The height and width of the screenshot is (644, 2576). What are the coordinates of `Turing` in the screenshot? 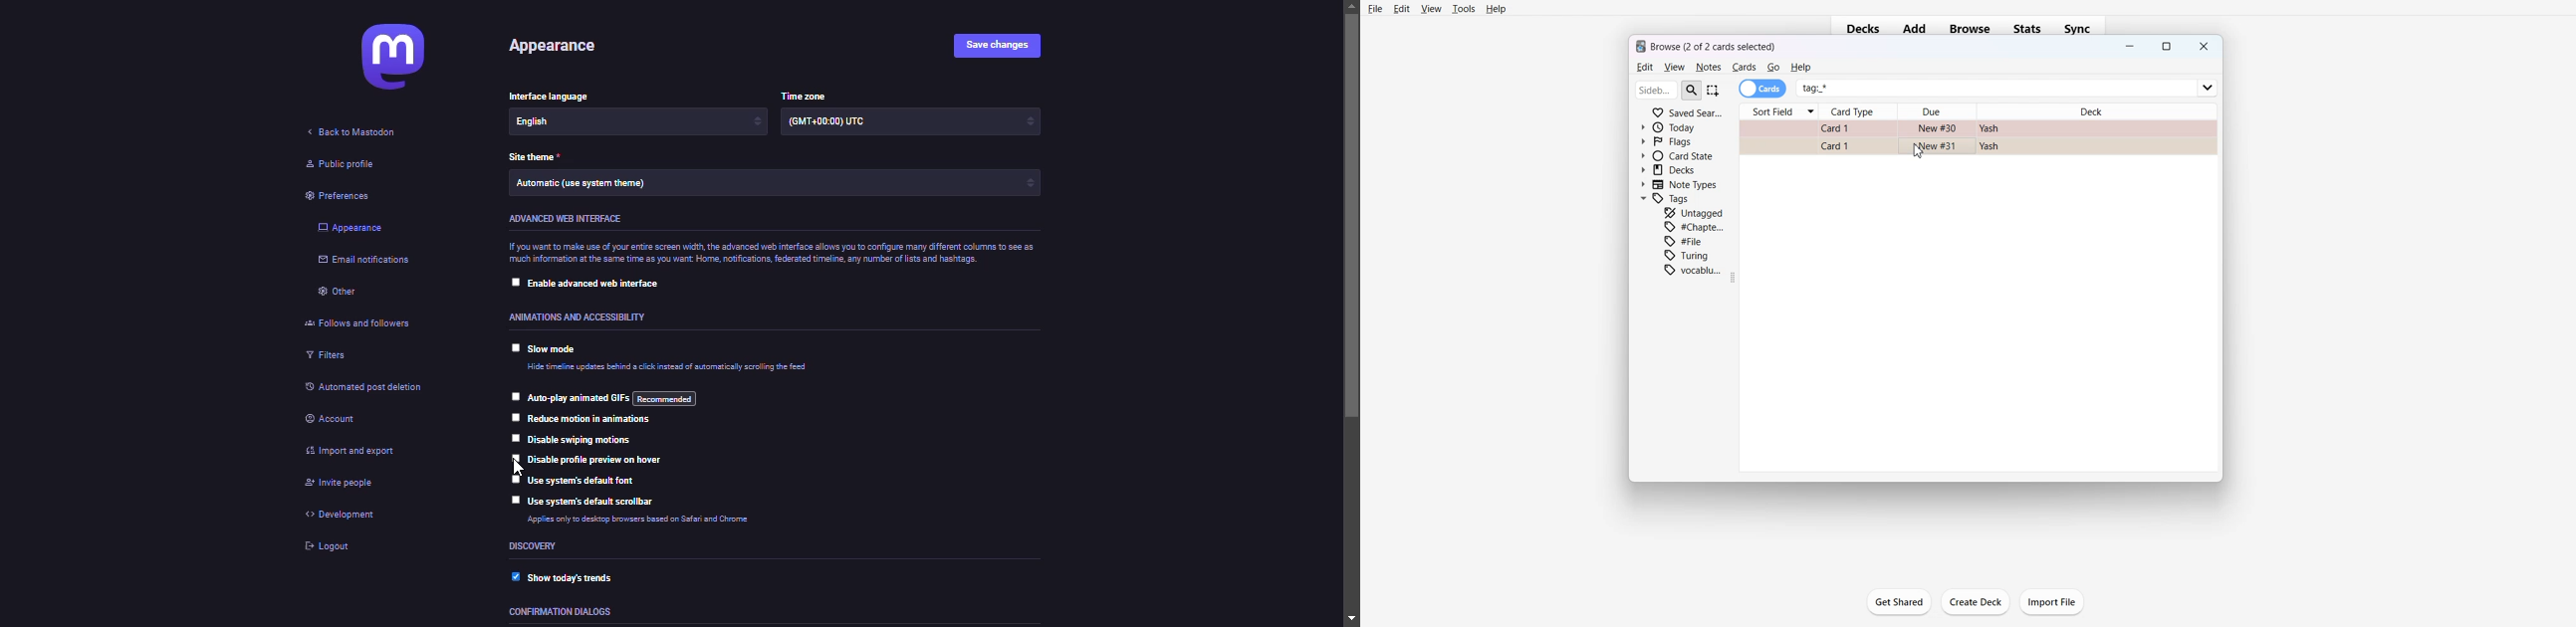 It's located at (1687, 255).